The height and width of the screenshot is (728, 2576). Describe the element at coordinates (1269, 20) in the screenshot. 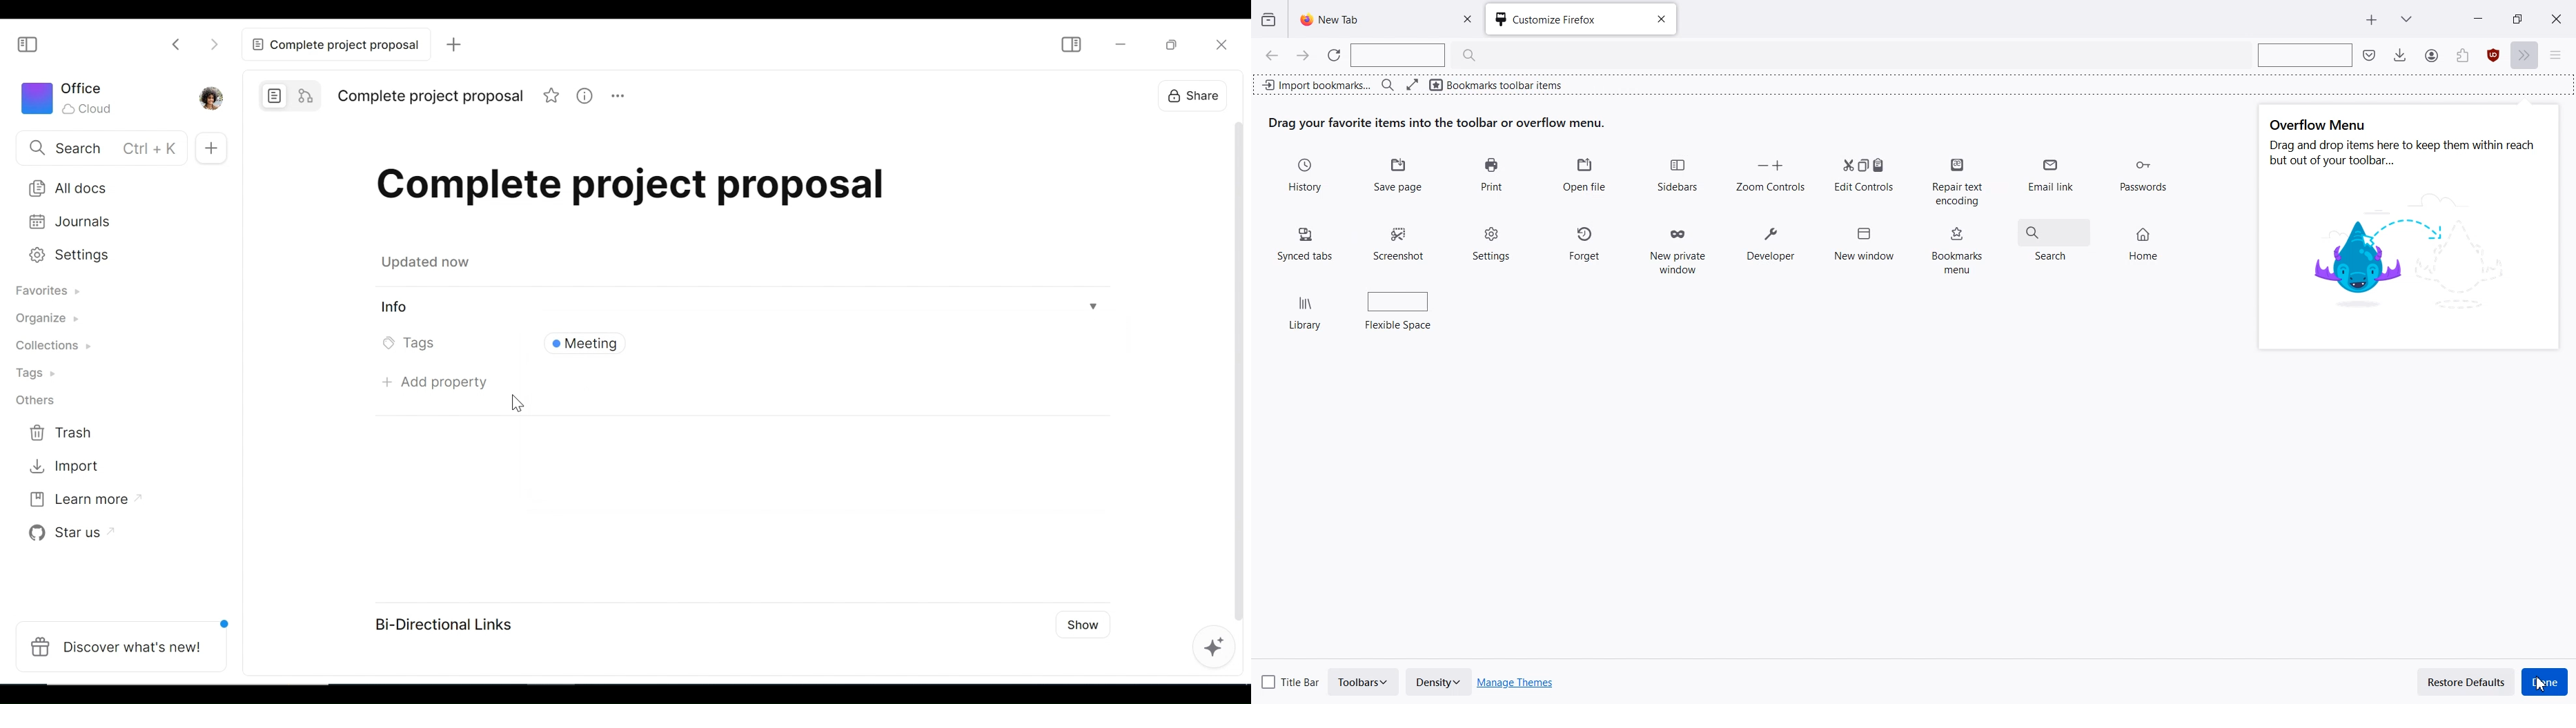

I see `View recent browsing` at that location.